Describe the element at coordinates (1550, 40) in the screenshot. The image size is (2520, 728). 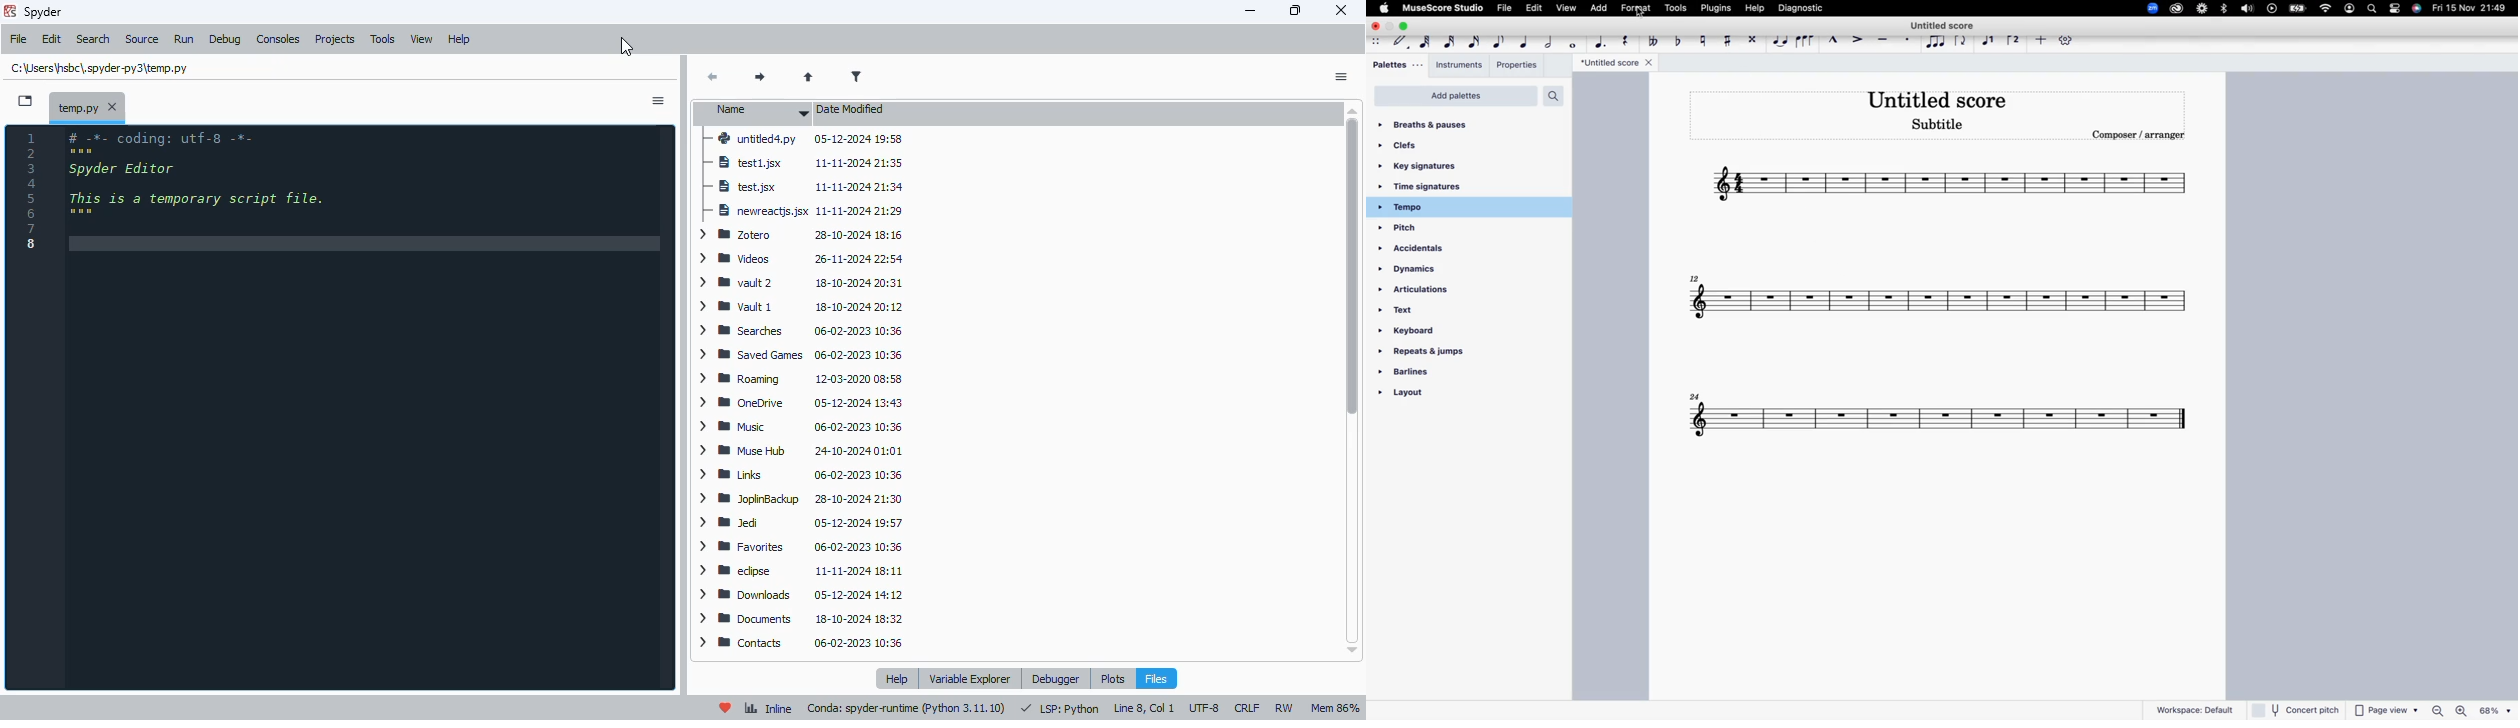
I see `half note` at that location.